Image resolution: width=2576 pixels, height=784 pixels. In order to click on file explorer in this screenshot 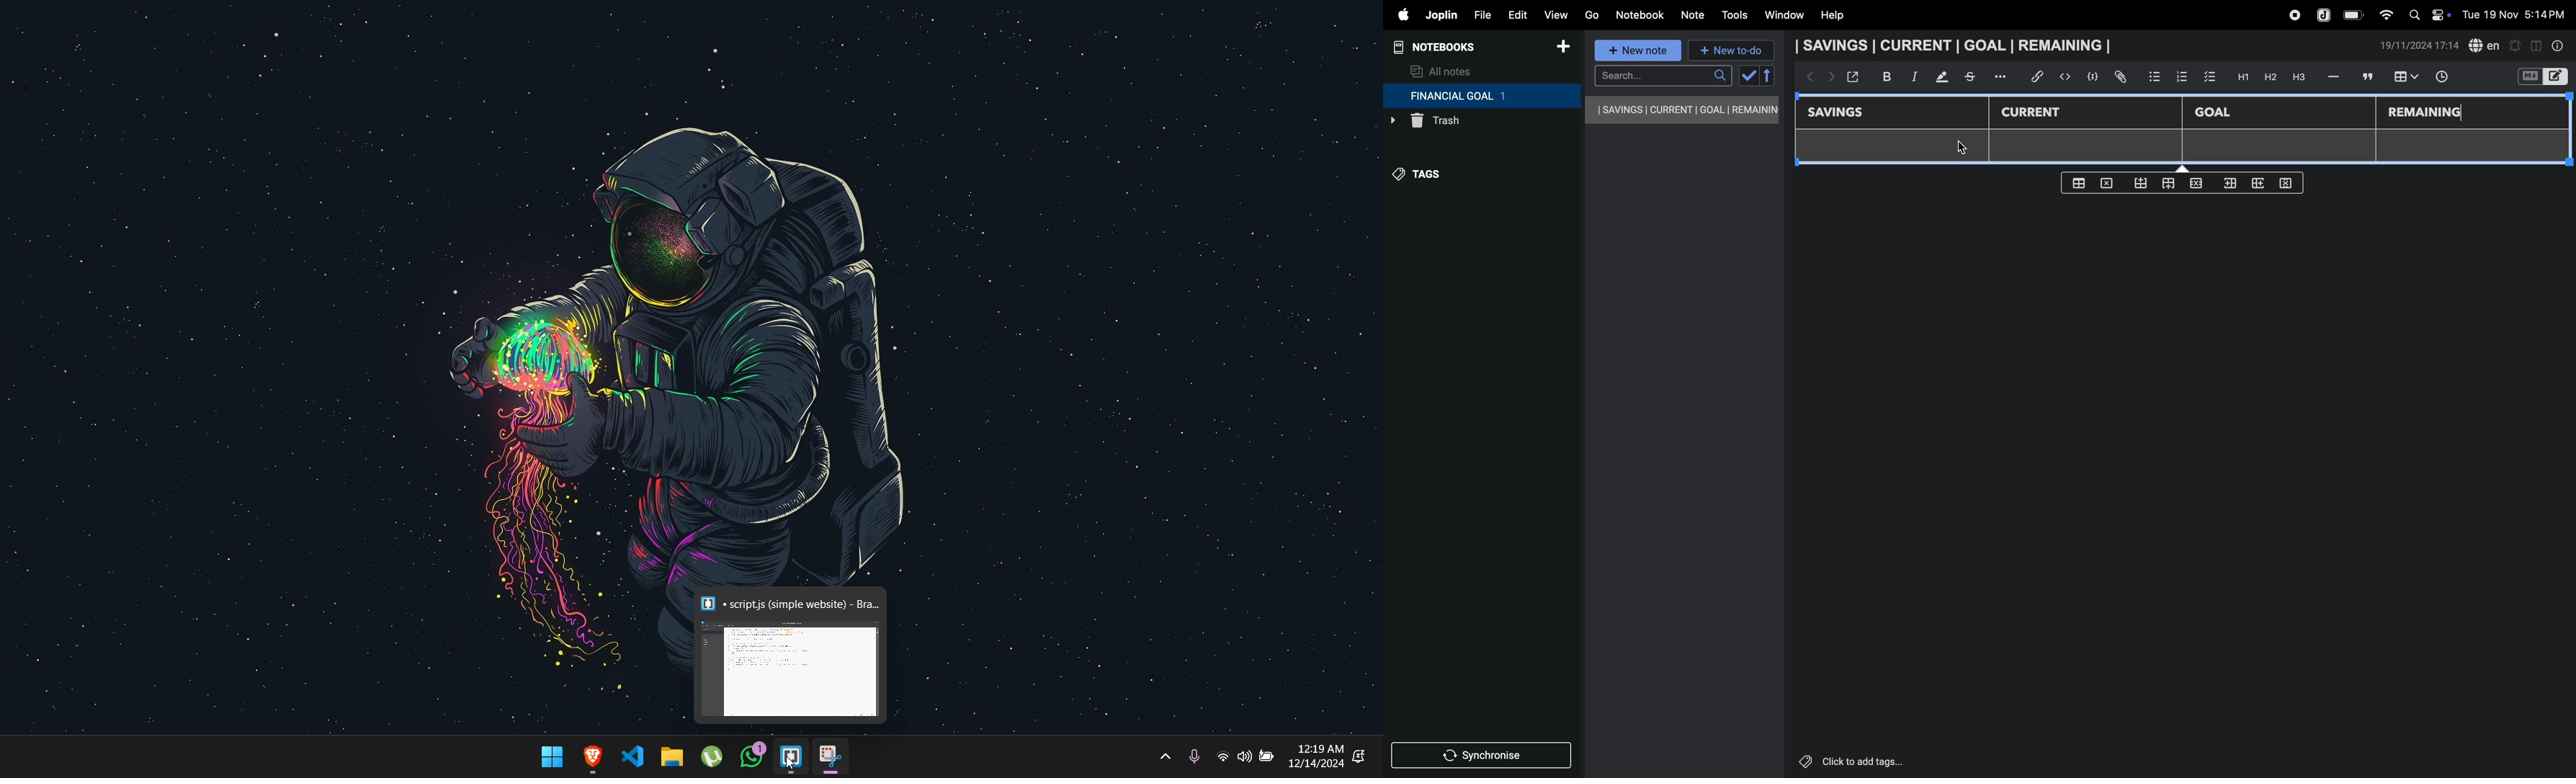, I will do `click(674, 755)`.